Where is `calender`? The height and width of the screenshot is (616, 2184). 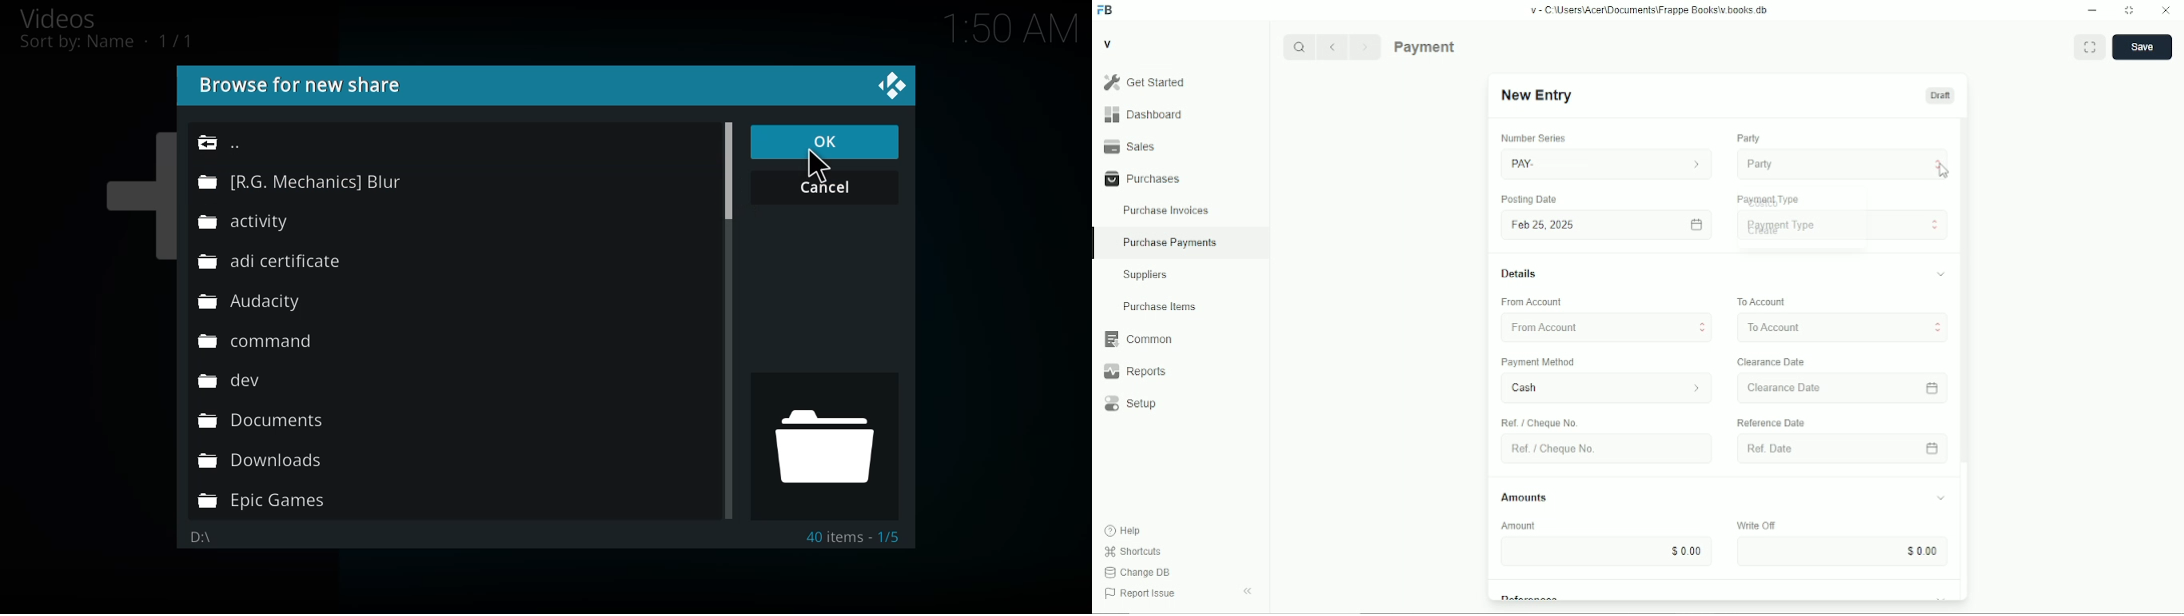
calender is located at coordinates (1935, 386).